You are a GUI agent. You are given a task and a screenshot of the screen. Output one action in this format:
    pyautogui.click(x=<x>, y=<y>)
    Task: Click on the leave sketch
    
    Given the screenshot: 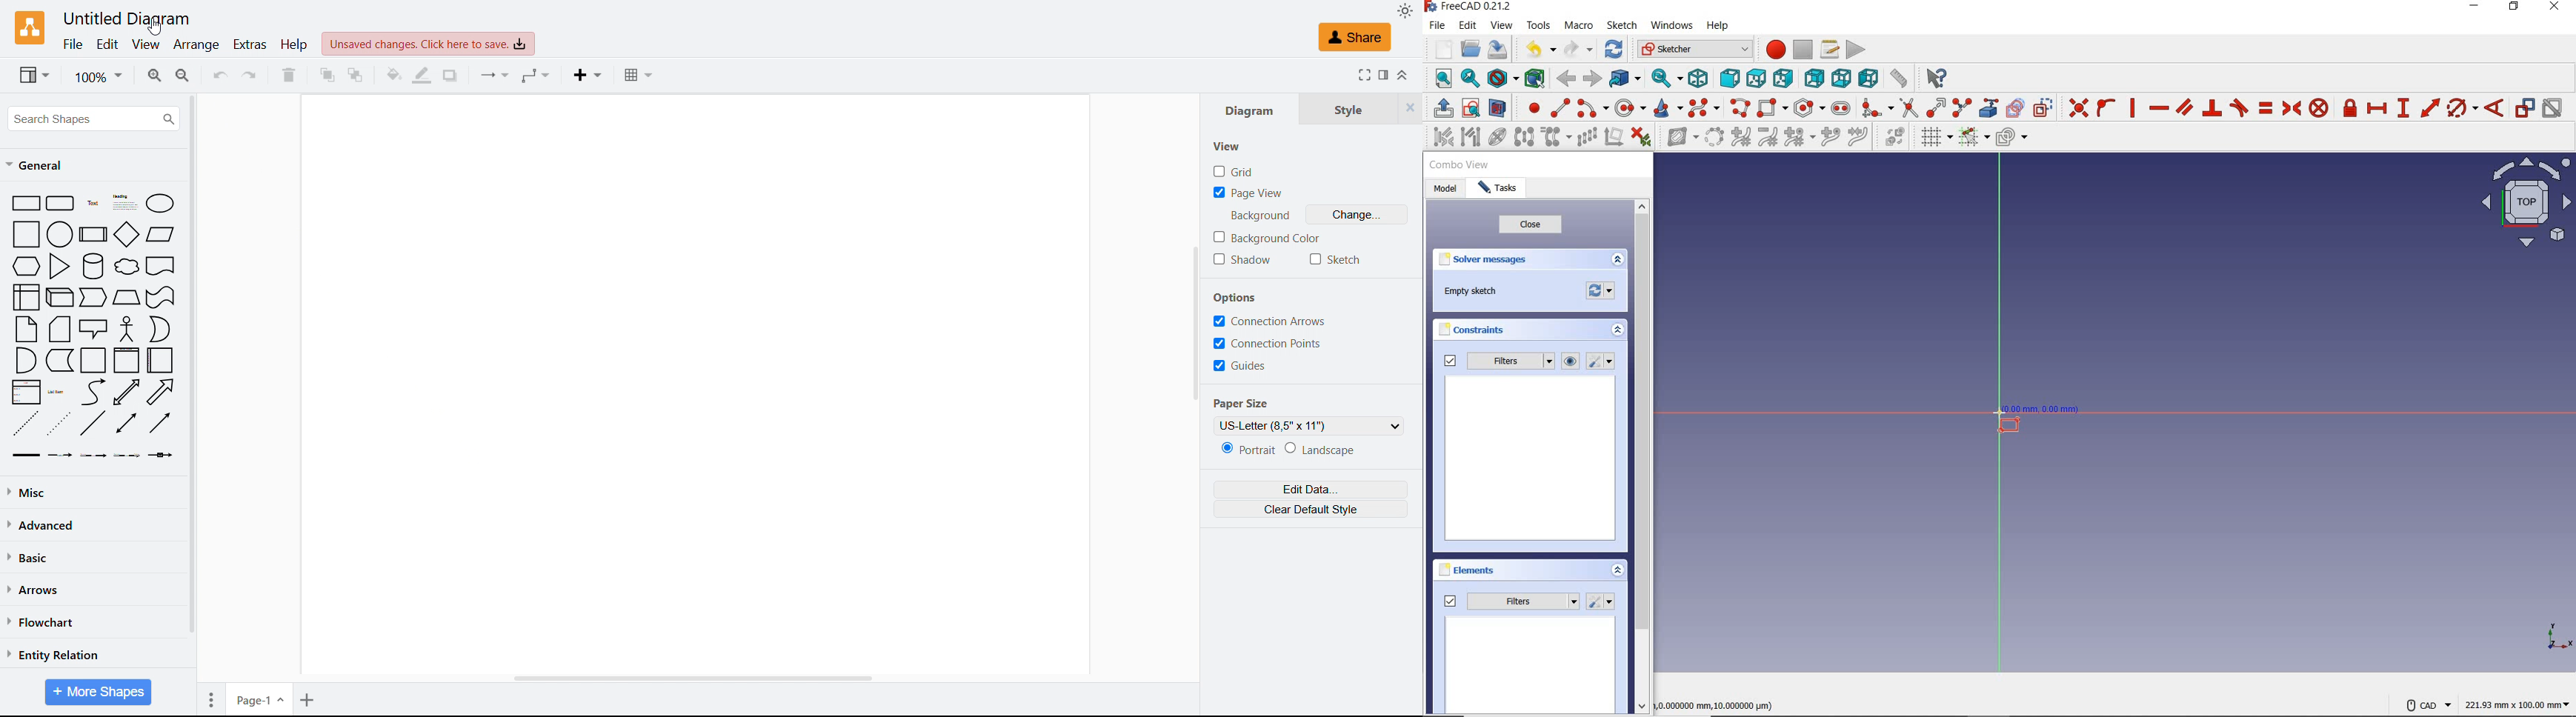 What is the action you would take?
    pyautogui.click(x=1440, y=109)
    